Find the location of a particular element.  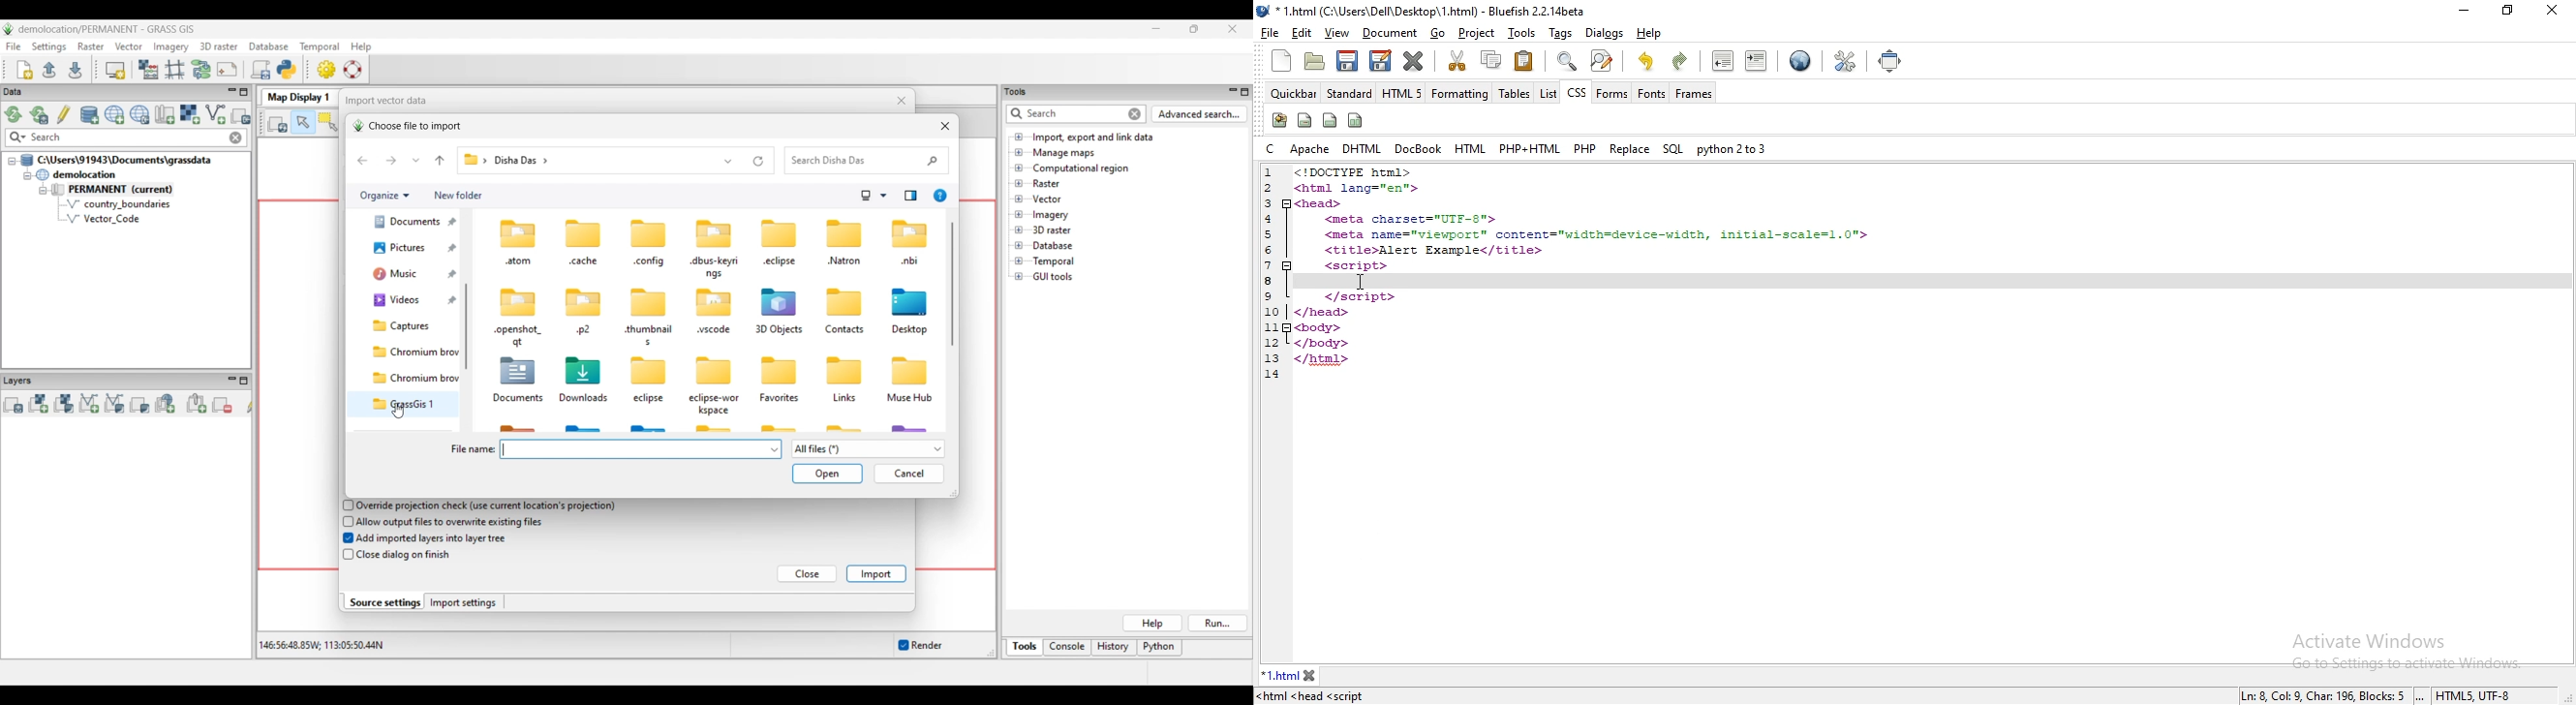

paste is located at coordinates (1523, 62).